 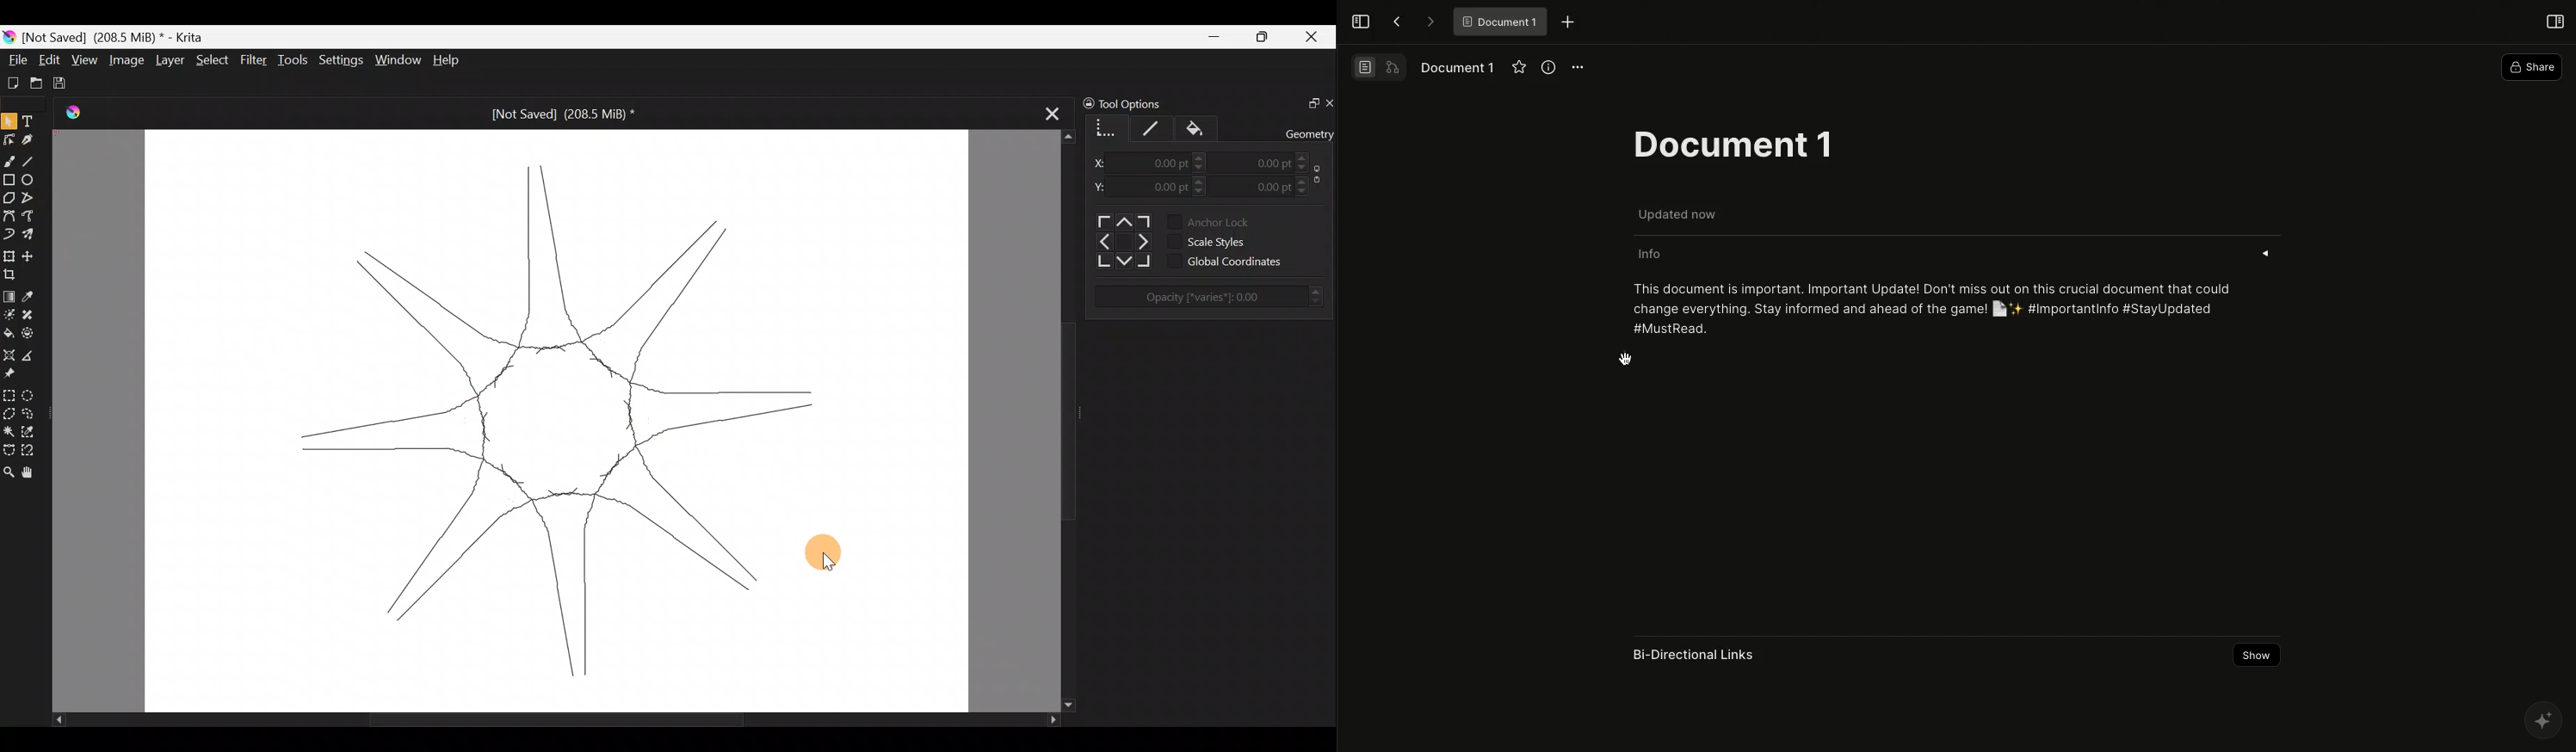 I want to click on Pan tool, so click(x=32, y=474).